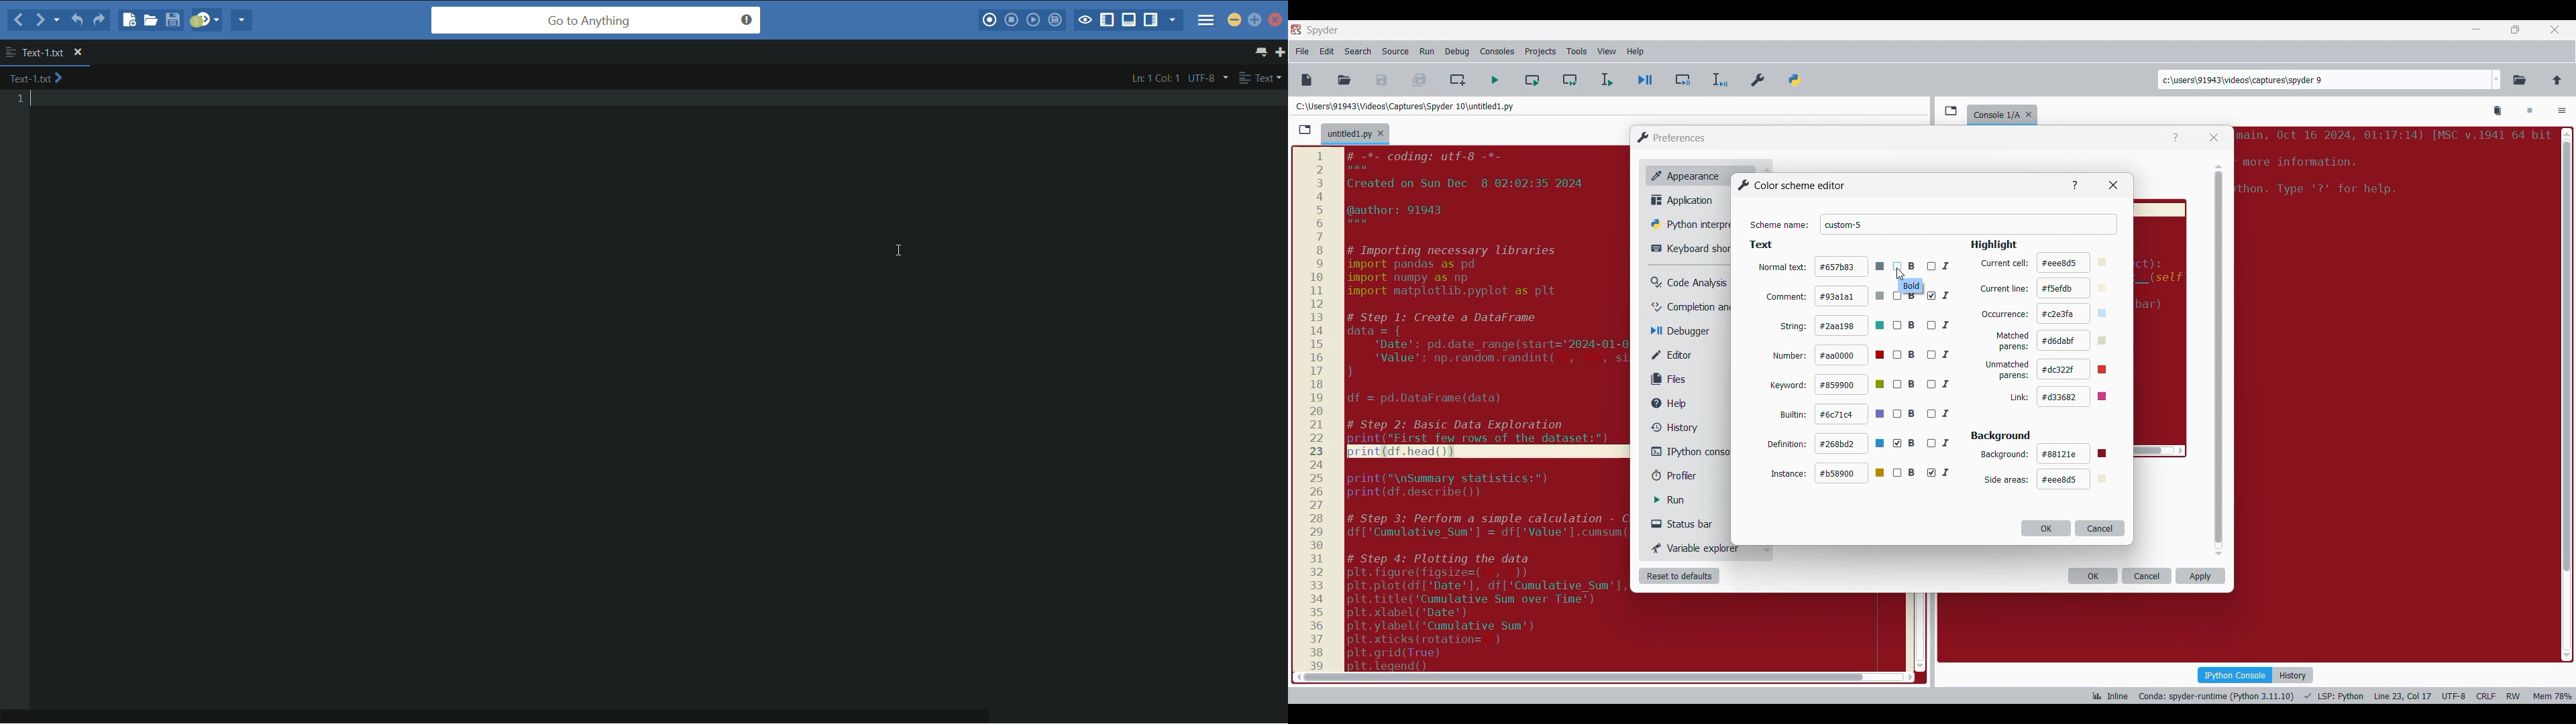 The width and height of the screenshot is (2576, 728). I want to click on Browse a working directory, so click(2520, 80).